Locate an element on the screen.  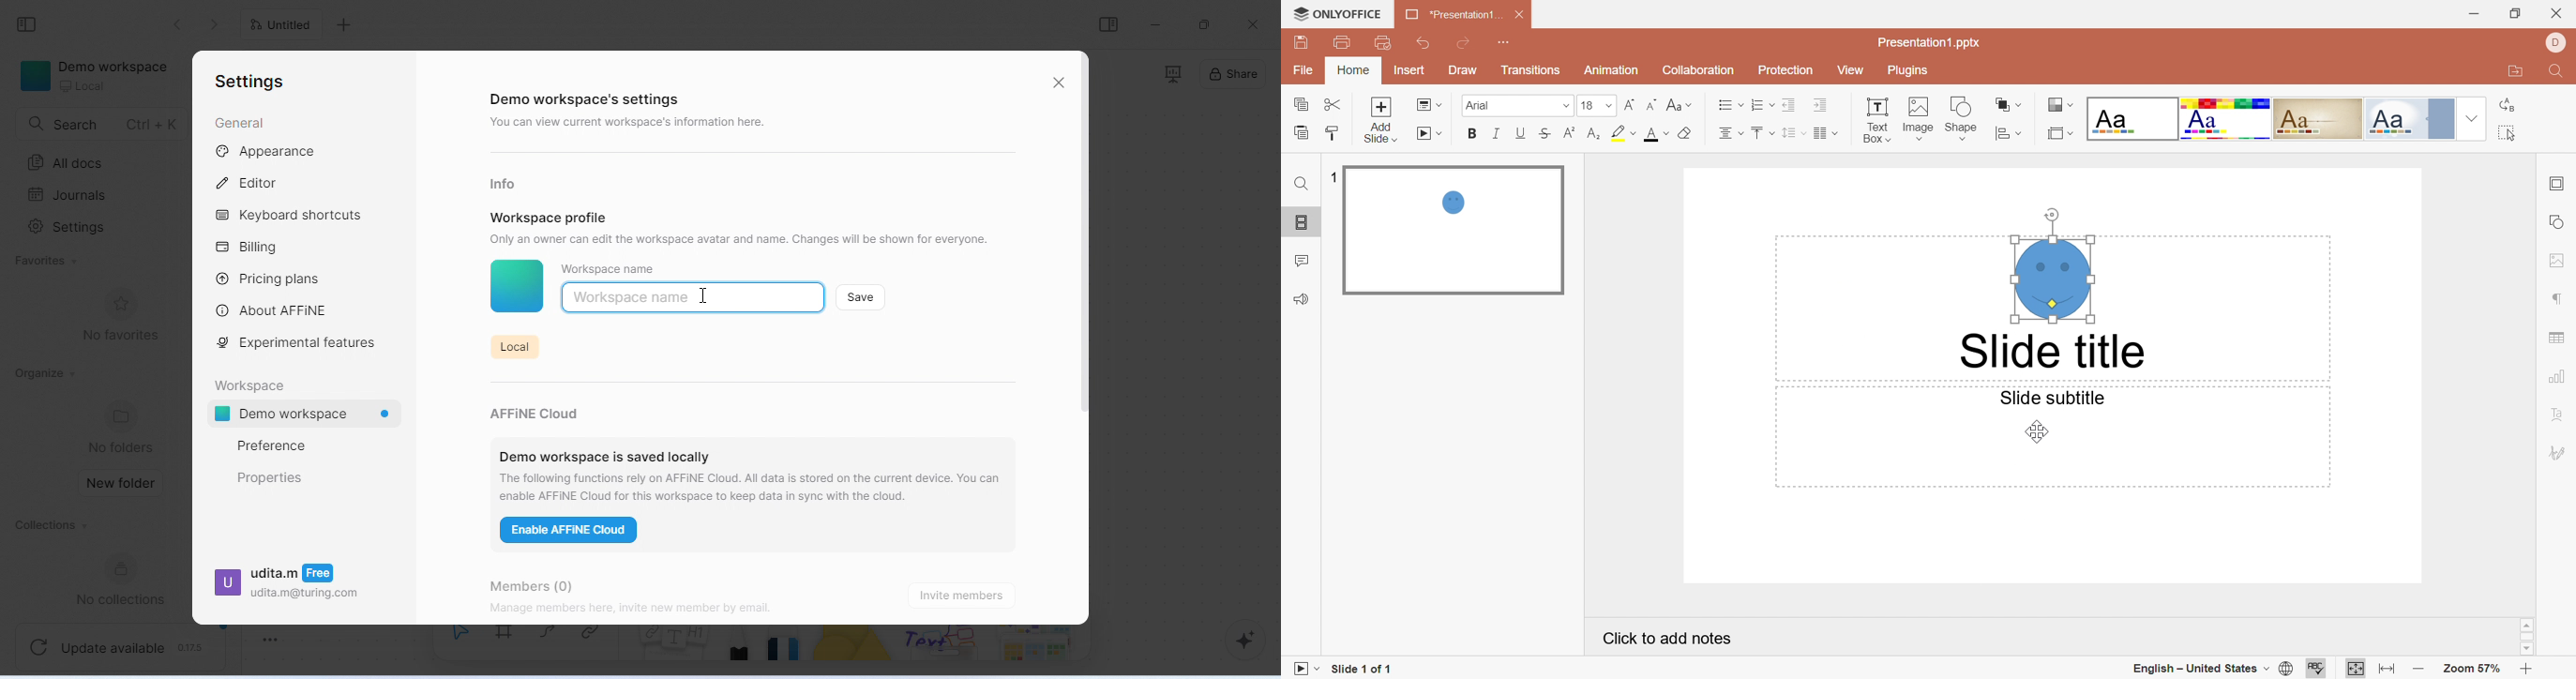
Text Box is located at coordinates (1878, 118).